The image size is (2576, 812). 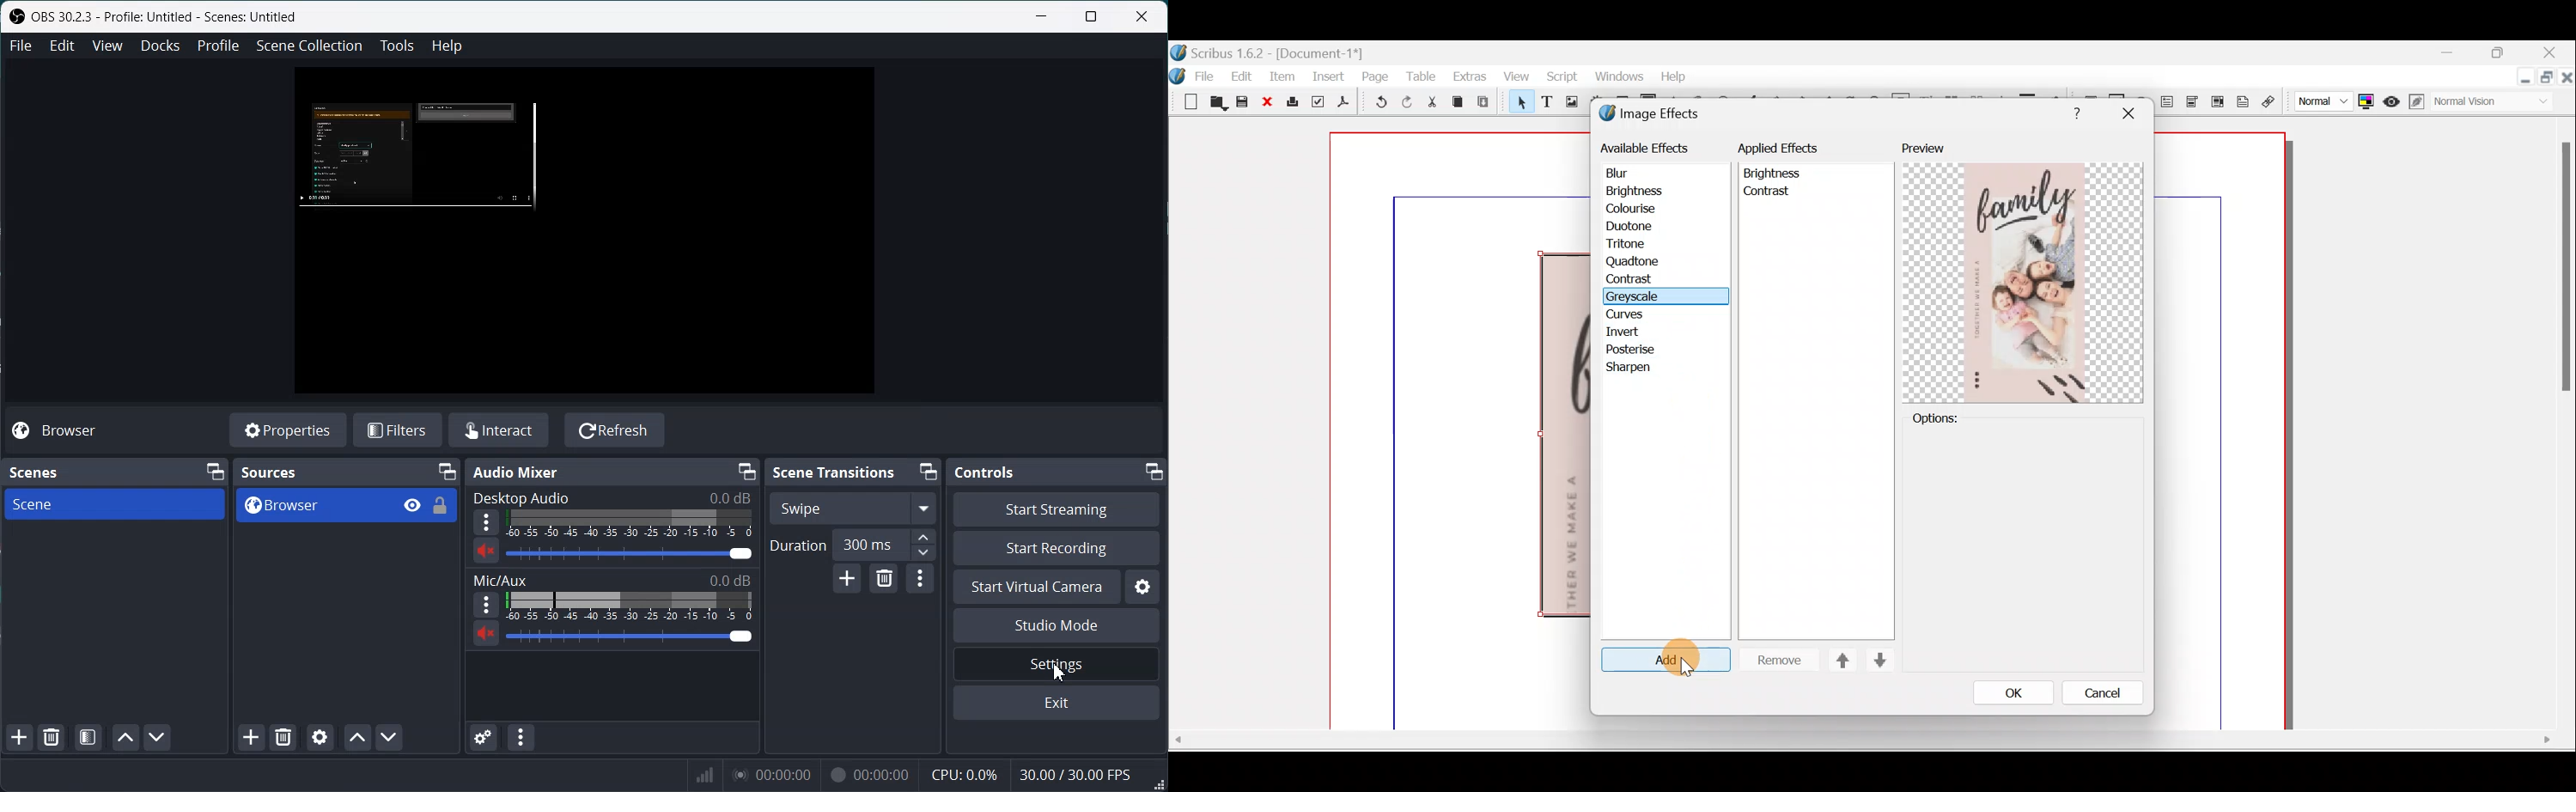 I want to click on 30.007 30.00 FPS, so click(x=1075, y=773).